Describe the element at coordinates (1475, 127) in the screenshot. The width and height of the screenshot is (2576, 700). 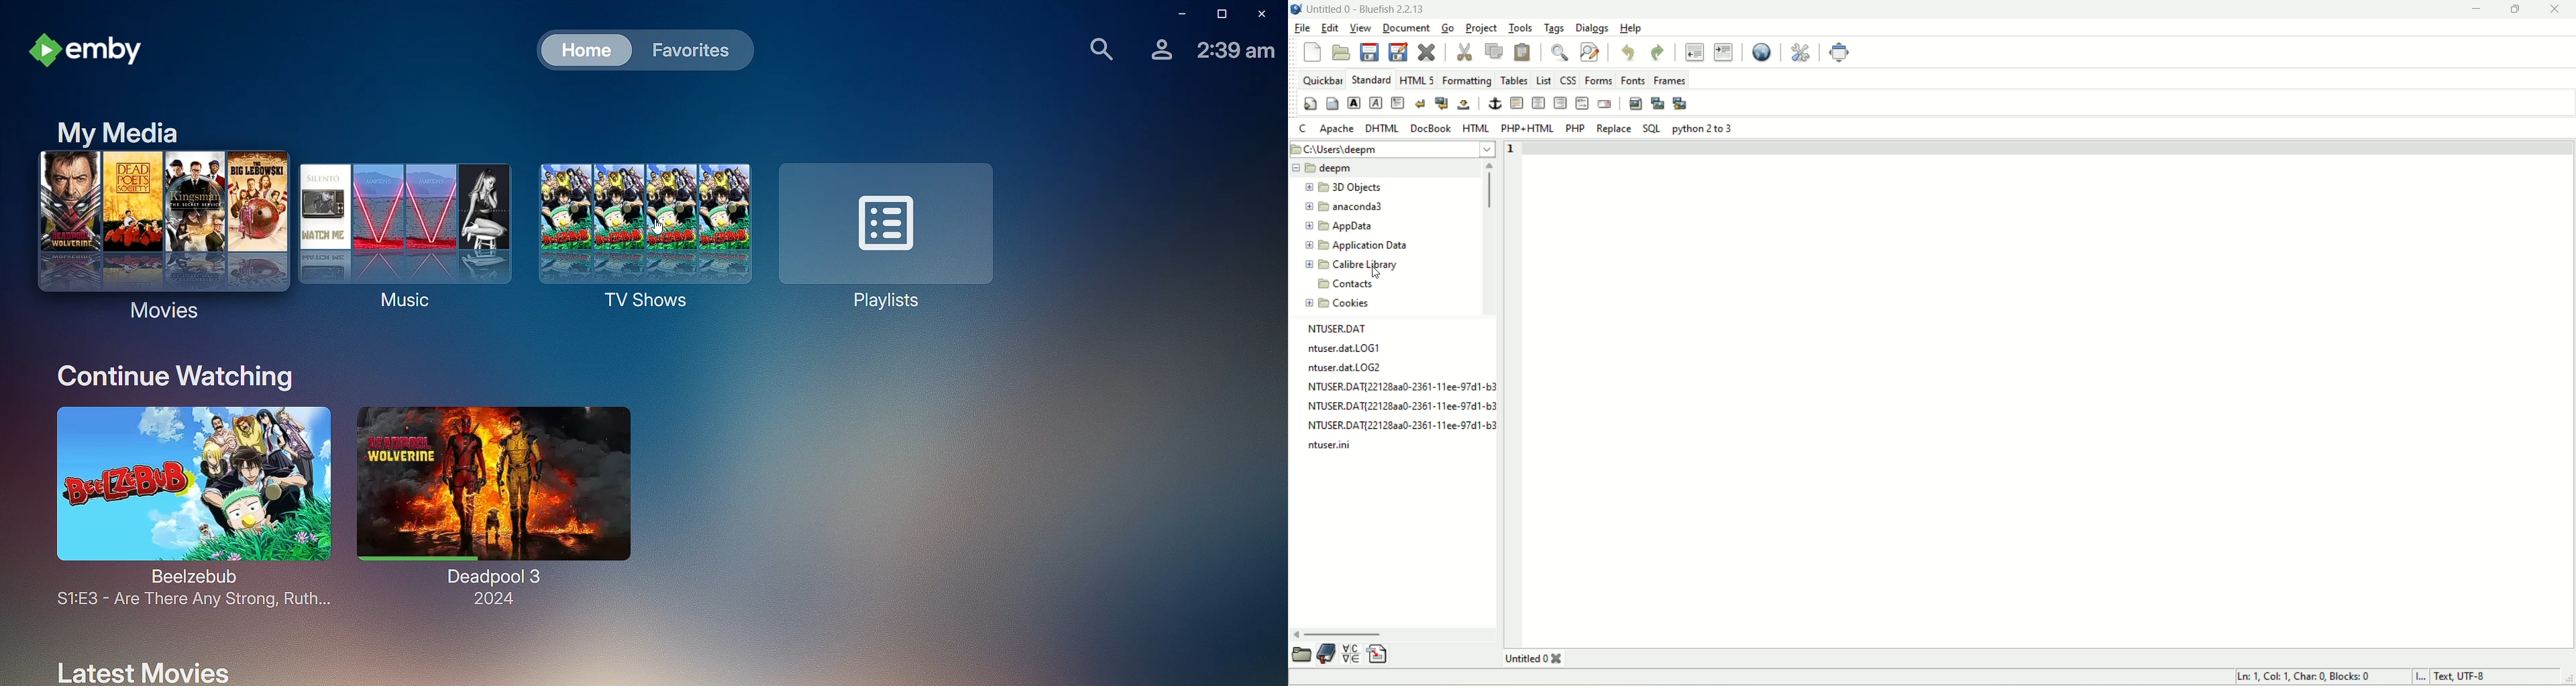
I see `HTML` at that location.